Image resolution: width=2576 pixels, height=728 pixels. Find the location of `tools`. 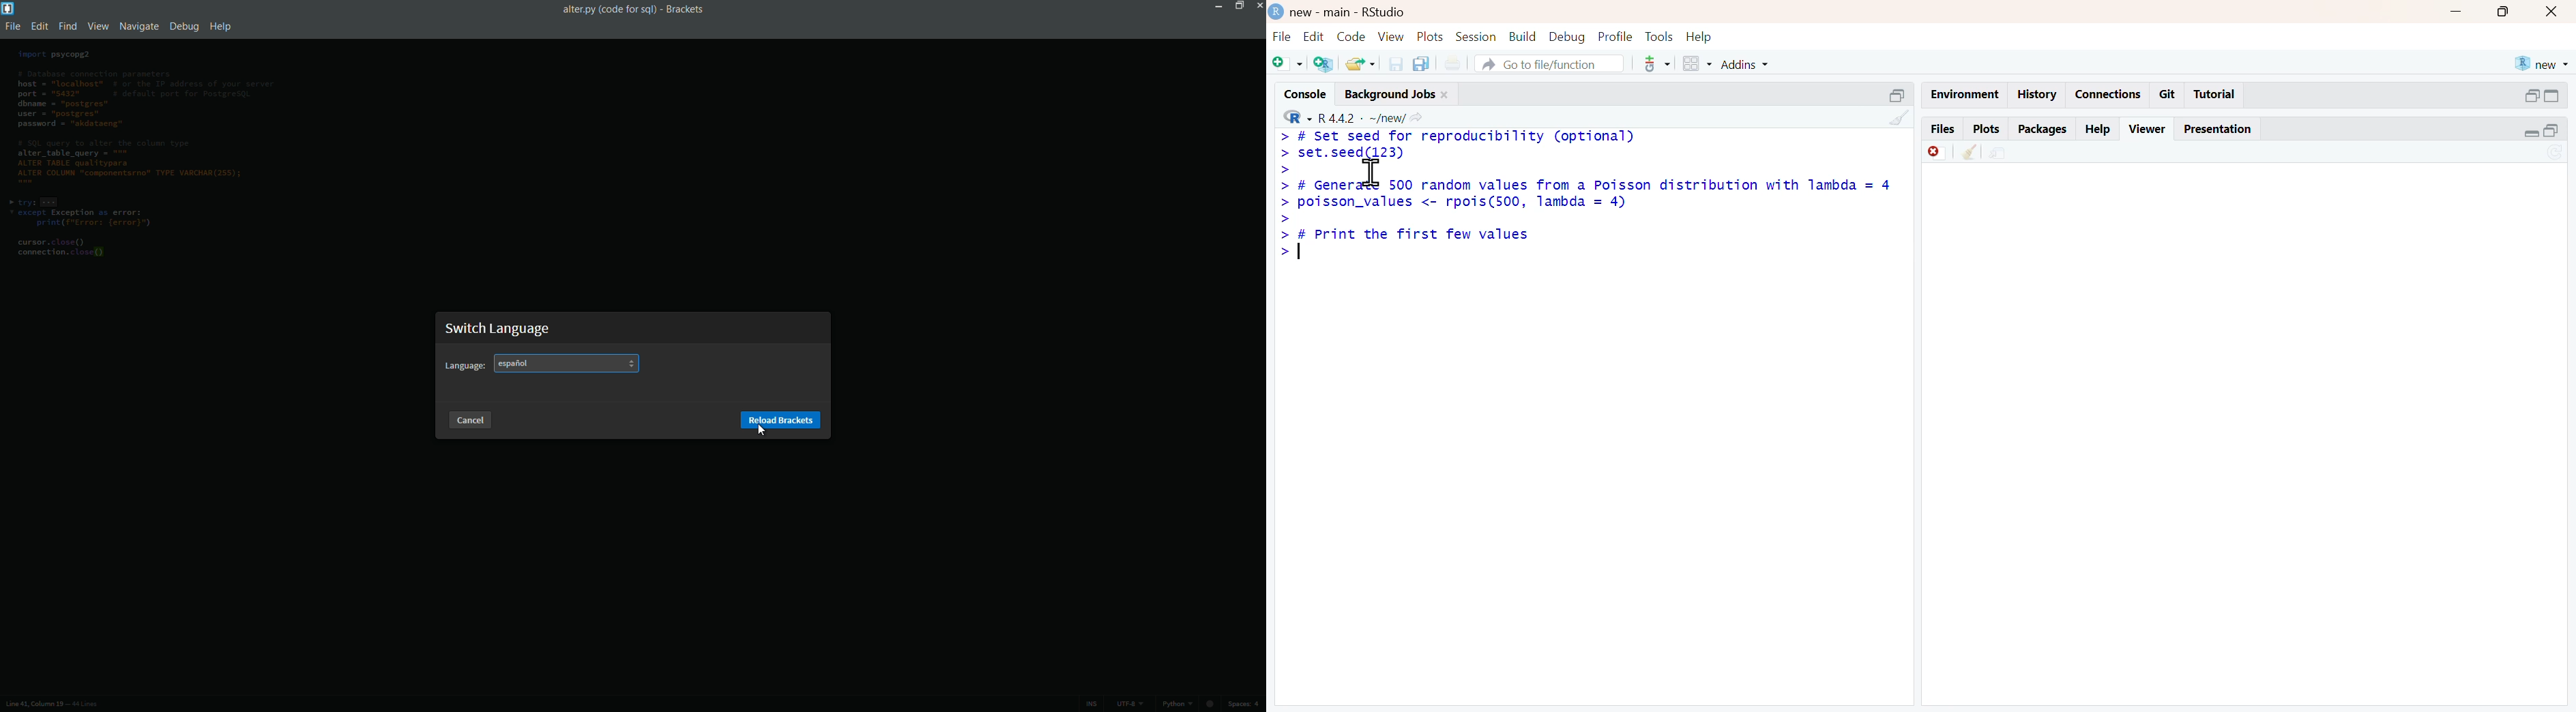

tools is located at coordinates (1658, 63).